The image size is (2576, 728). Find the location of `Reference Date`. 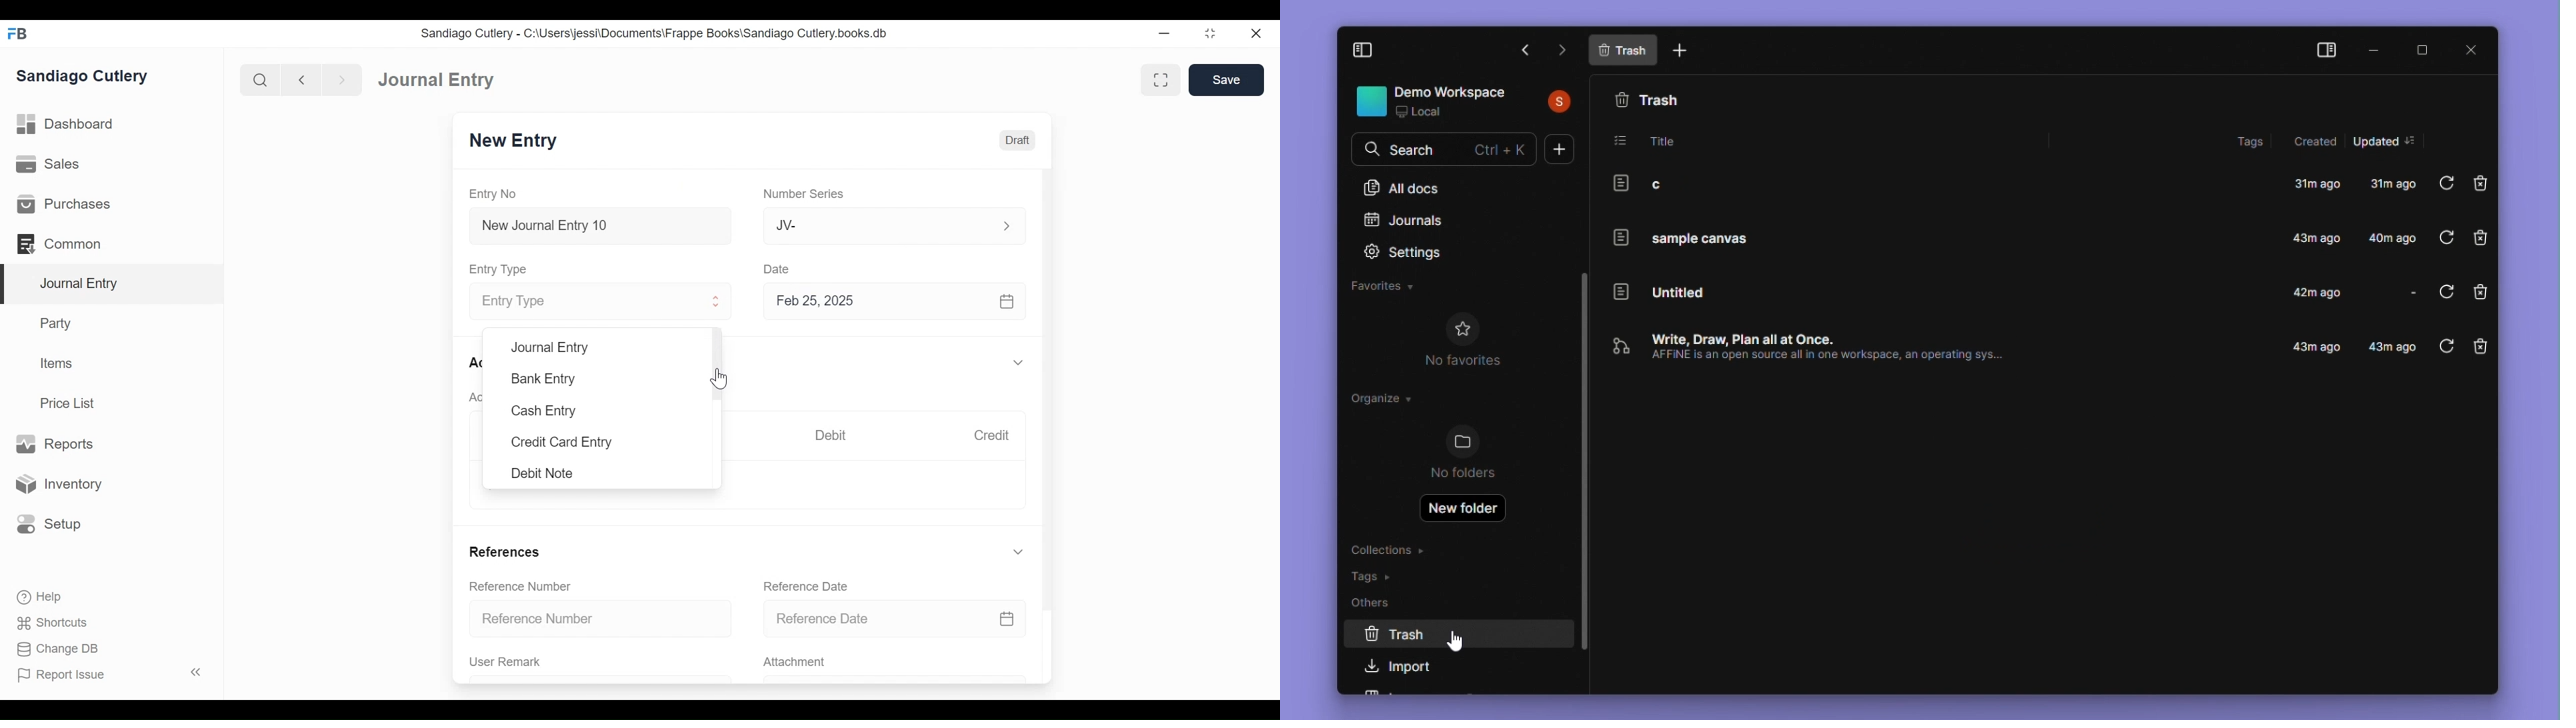

Reference Date is located at coordinates (895, 619).